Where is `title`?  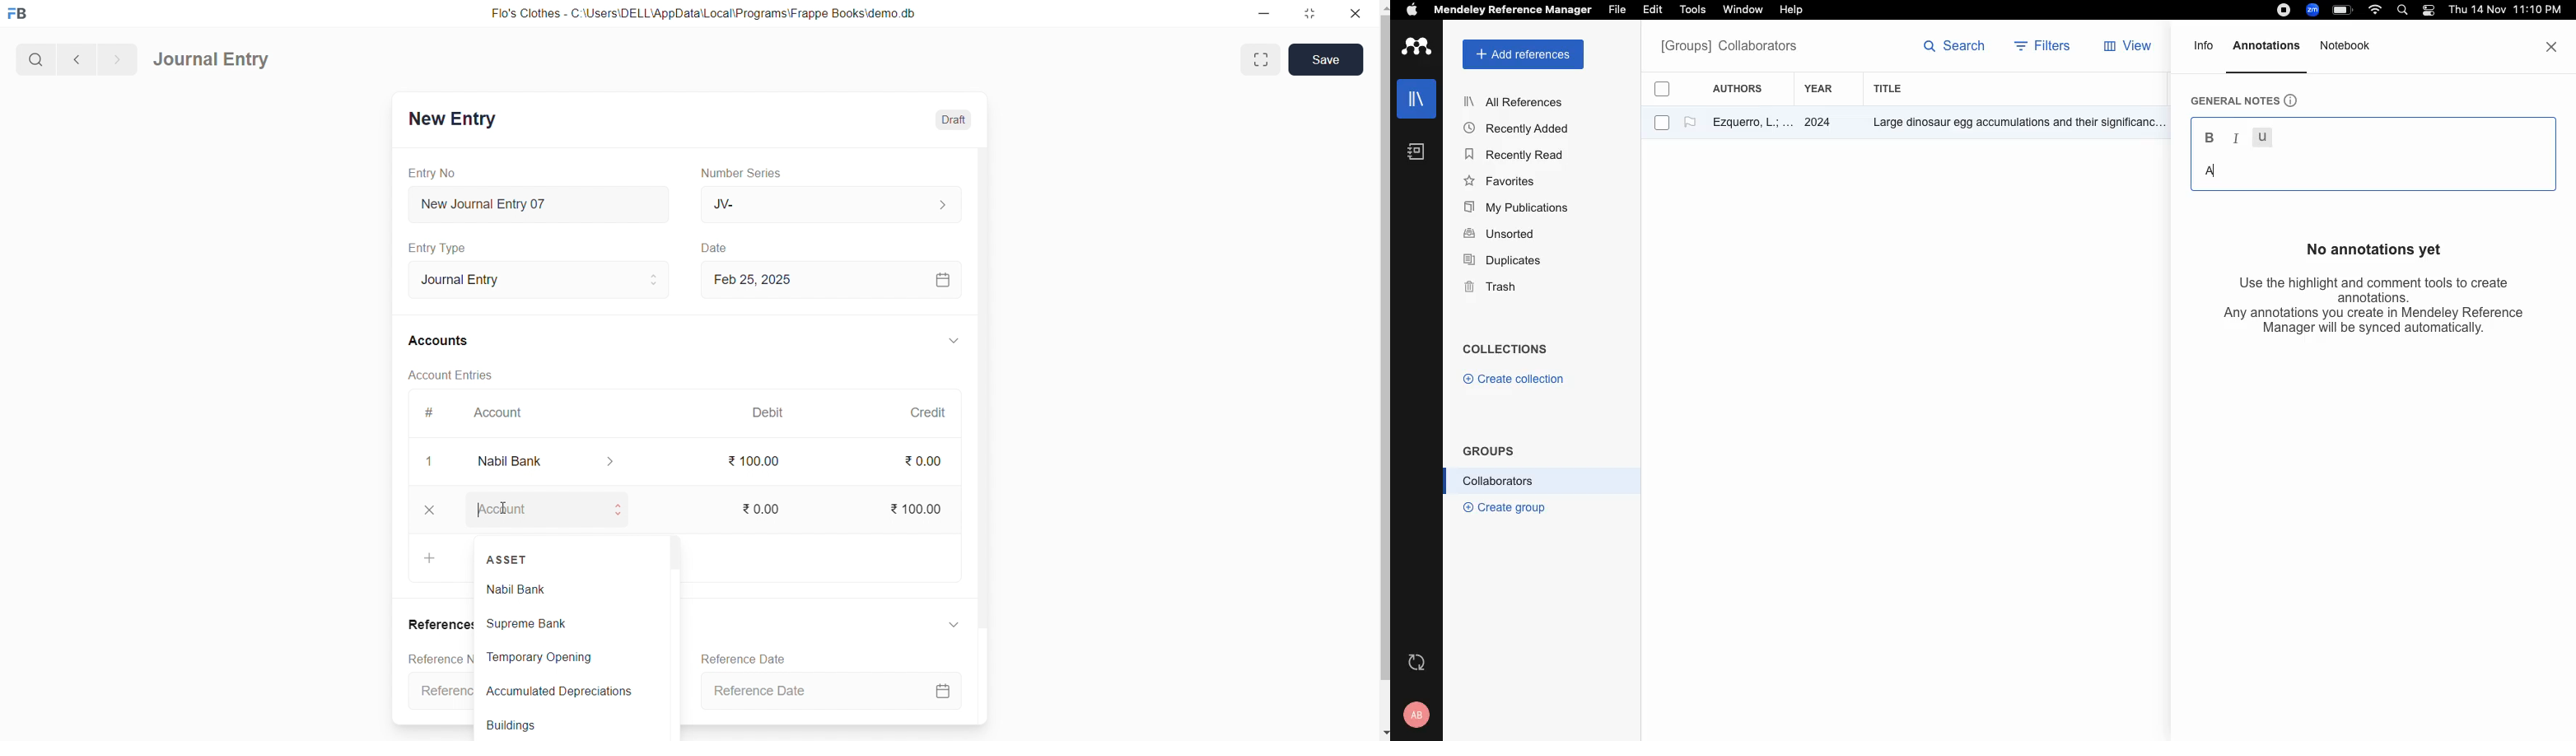
title is located at coordinates (1891, 88).